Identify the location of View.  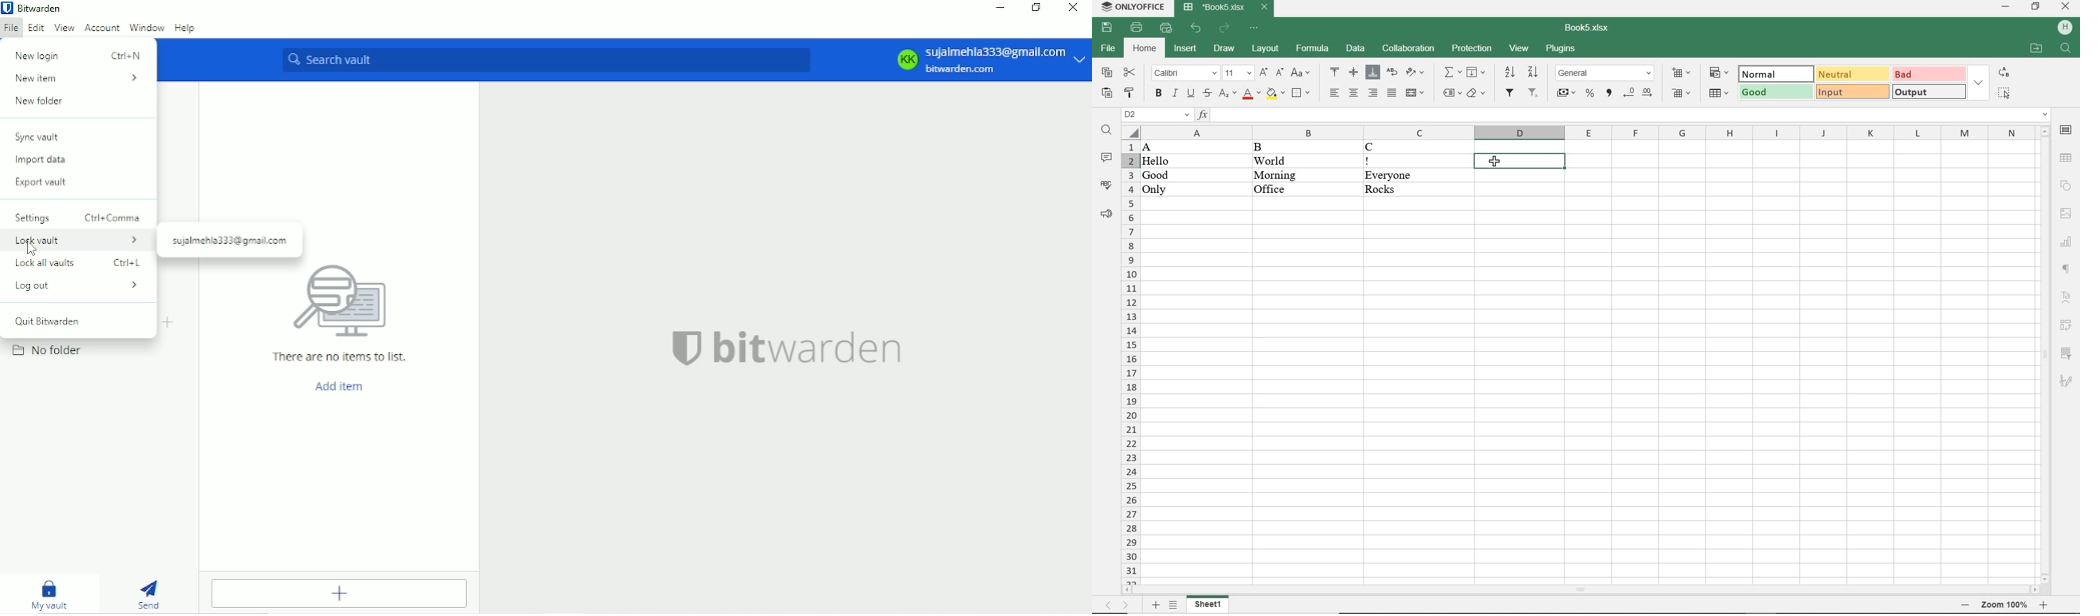
(64, 29).